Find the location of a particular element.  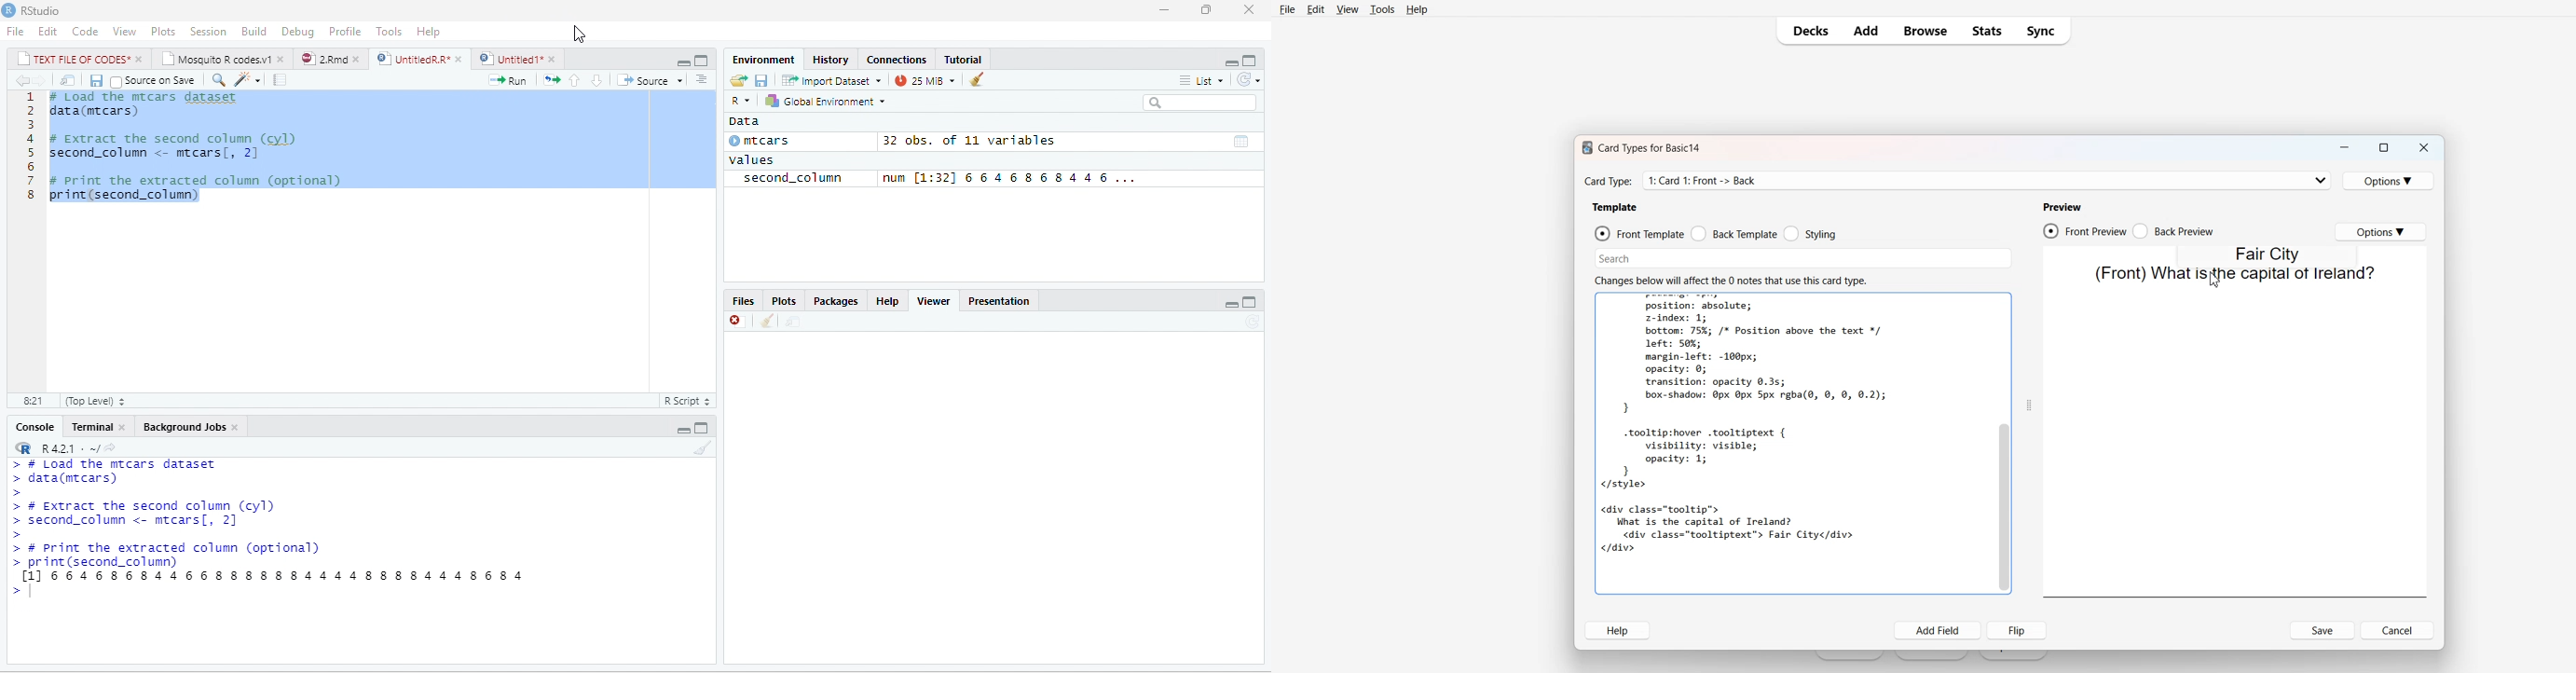

| TEXT FILE RF CODES* is located at coordinates (73, 57).